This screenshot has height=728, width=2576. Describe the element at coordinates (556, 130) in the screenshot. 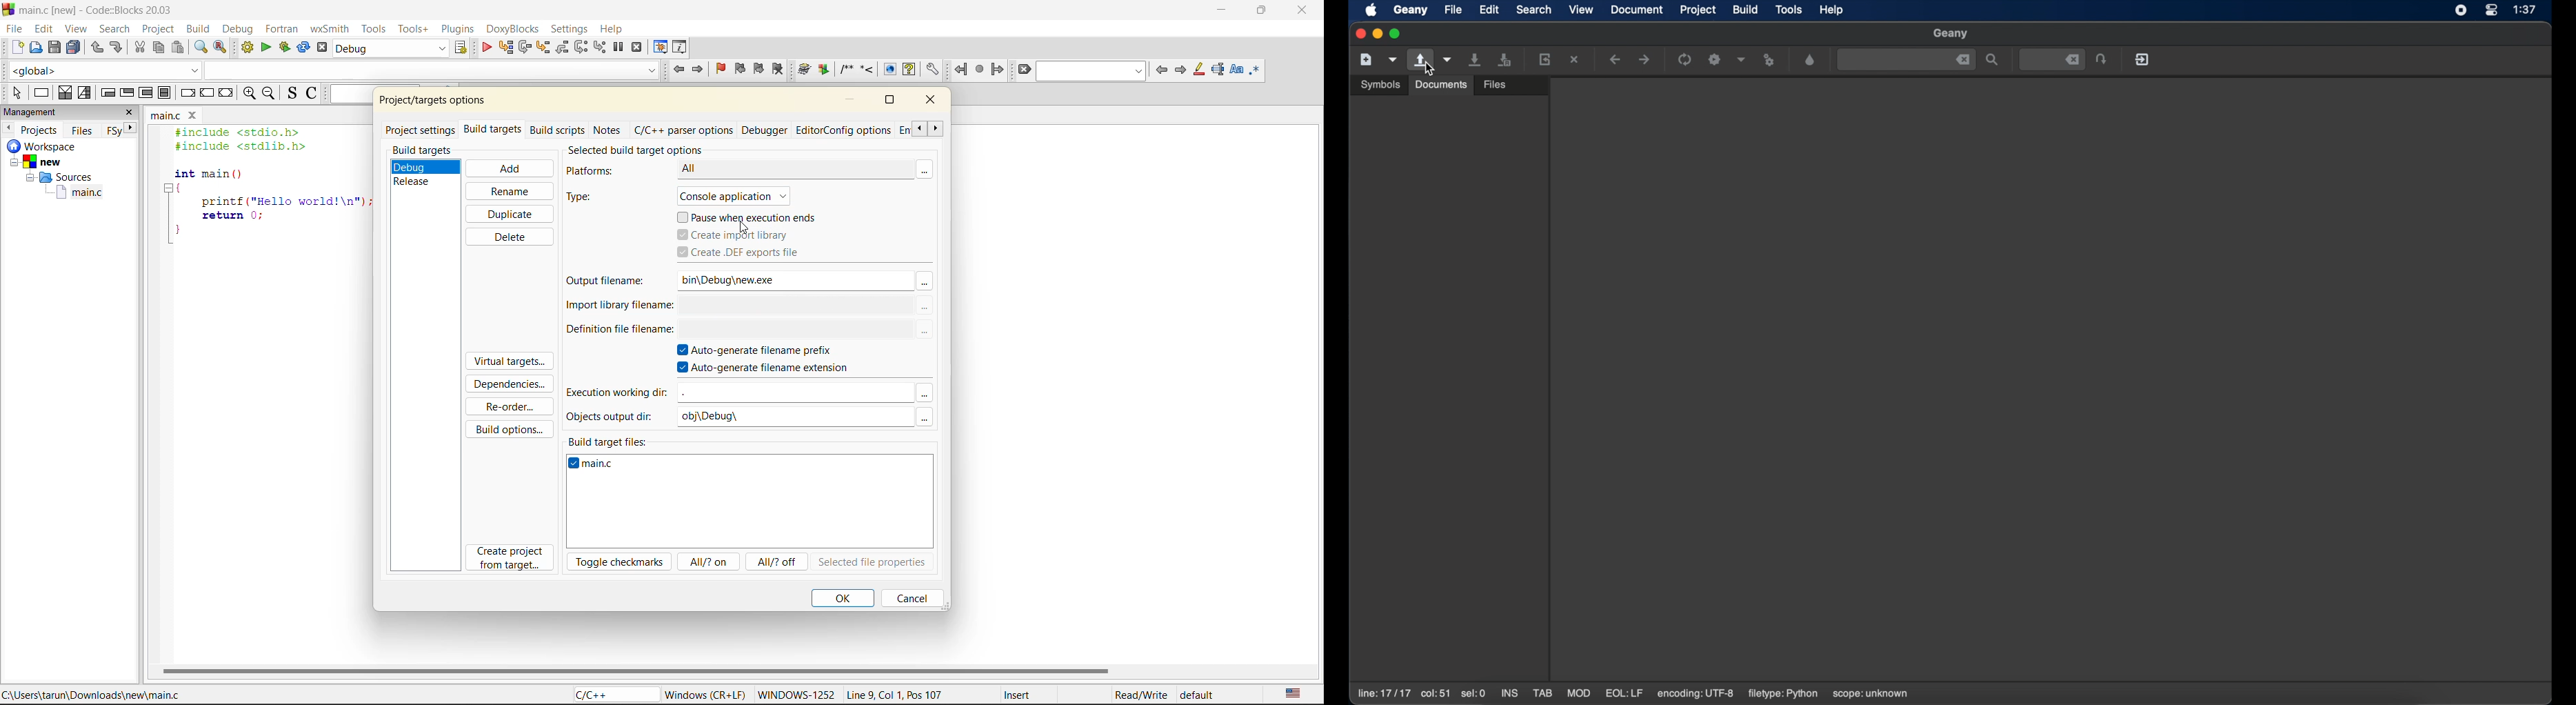

I see `build scripts` at that location.